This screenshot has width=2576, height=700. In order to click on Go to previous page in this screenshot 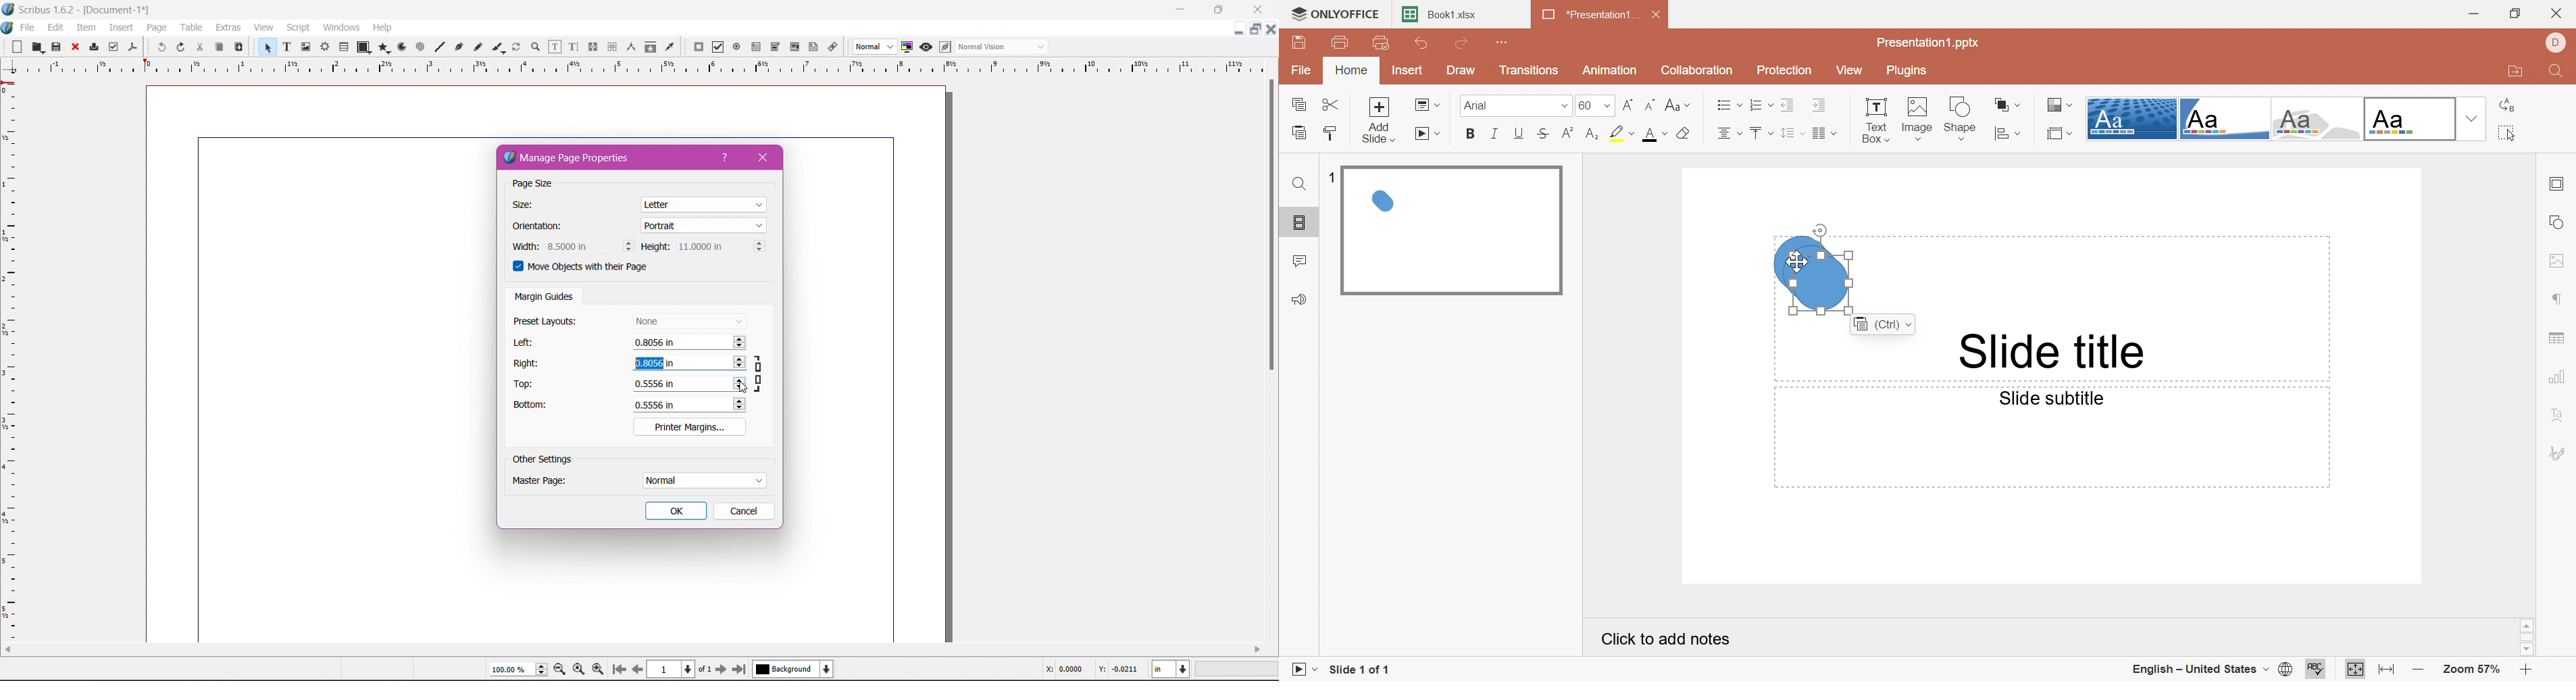, I will do `click(638, 669)`.